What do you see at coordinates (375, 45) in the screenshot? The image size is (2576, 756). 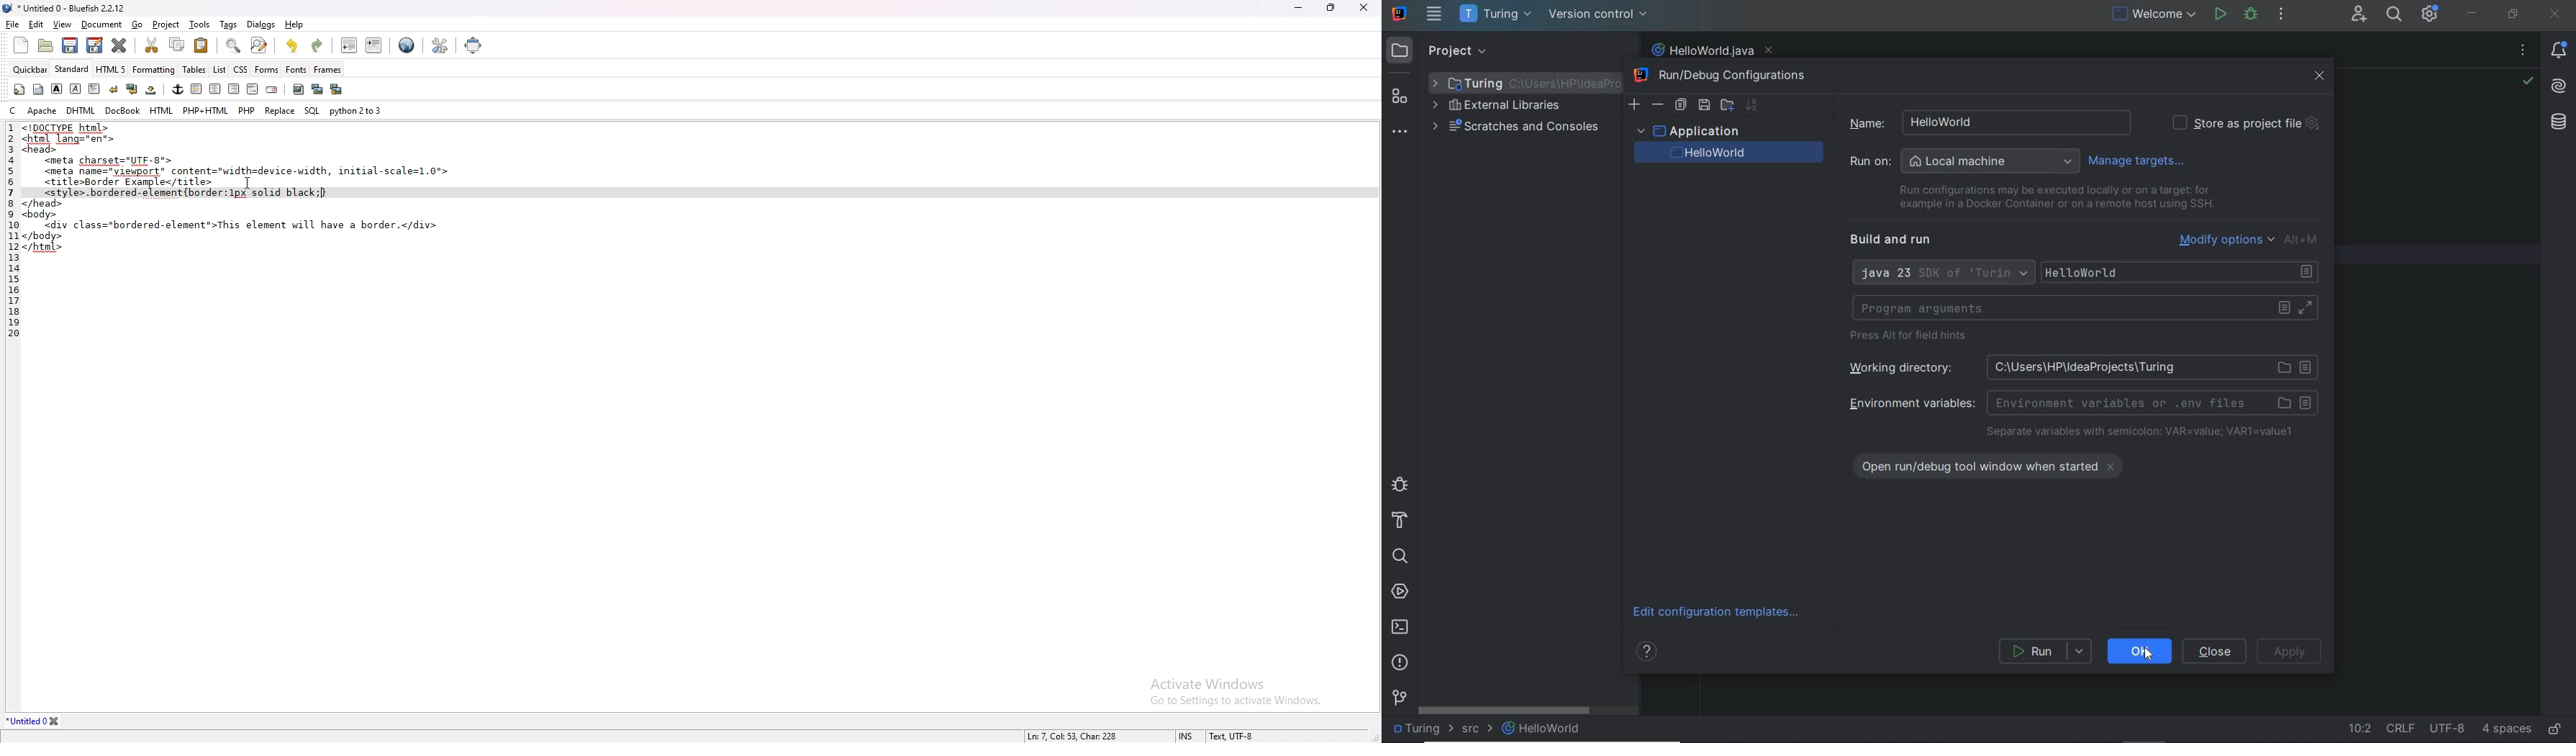 I see `indent` at bounding box center [375, 45].